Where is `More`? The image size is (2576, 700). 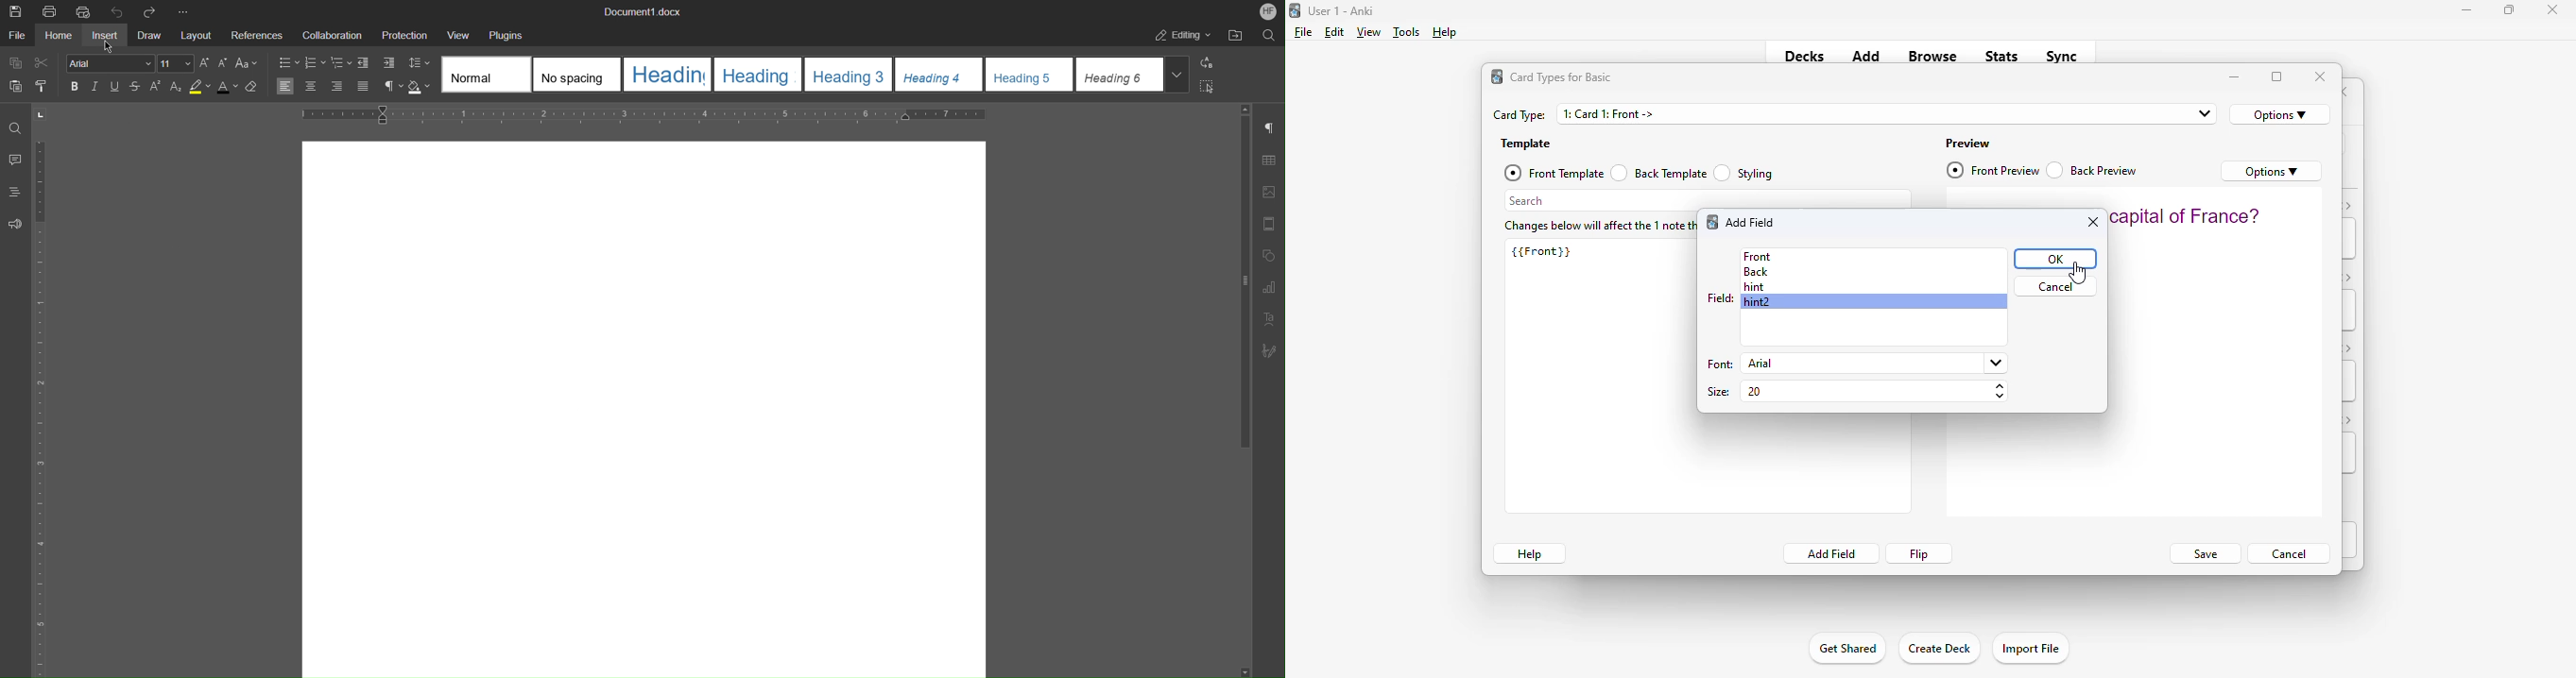
More is located at coordinates (182, 10).